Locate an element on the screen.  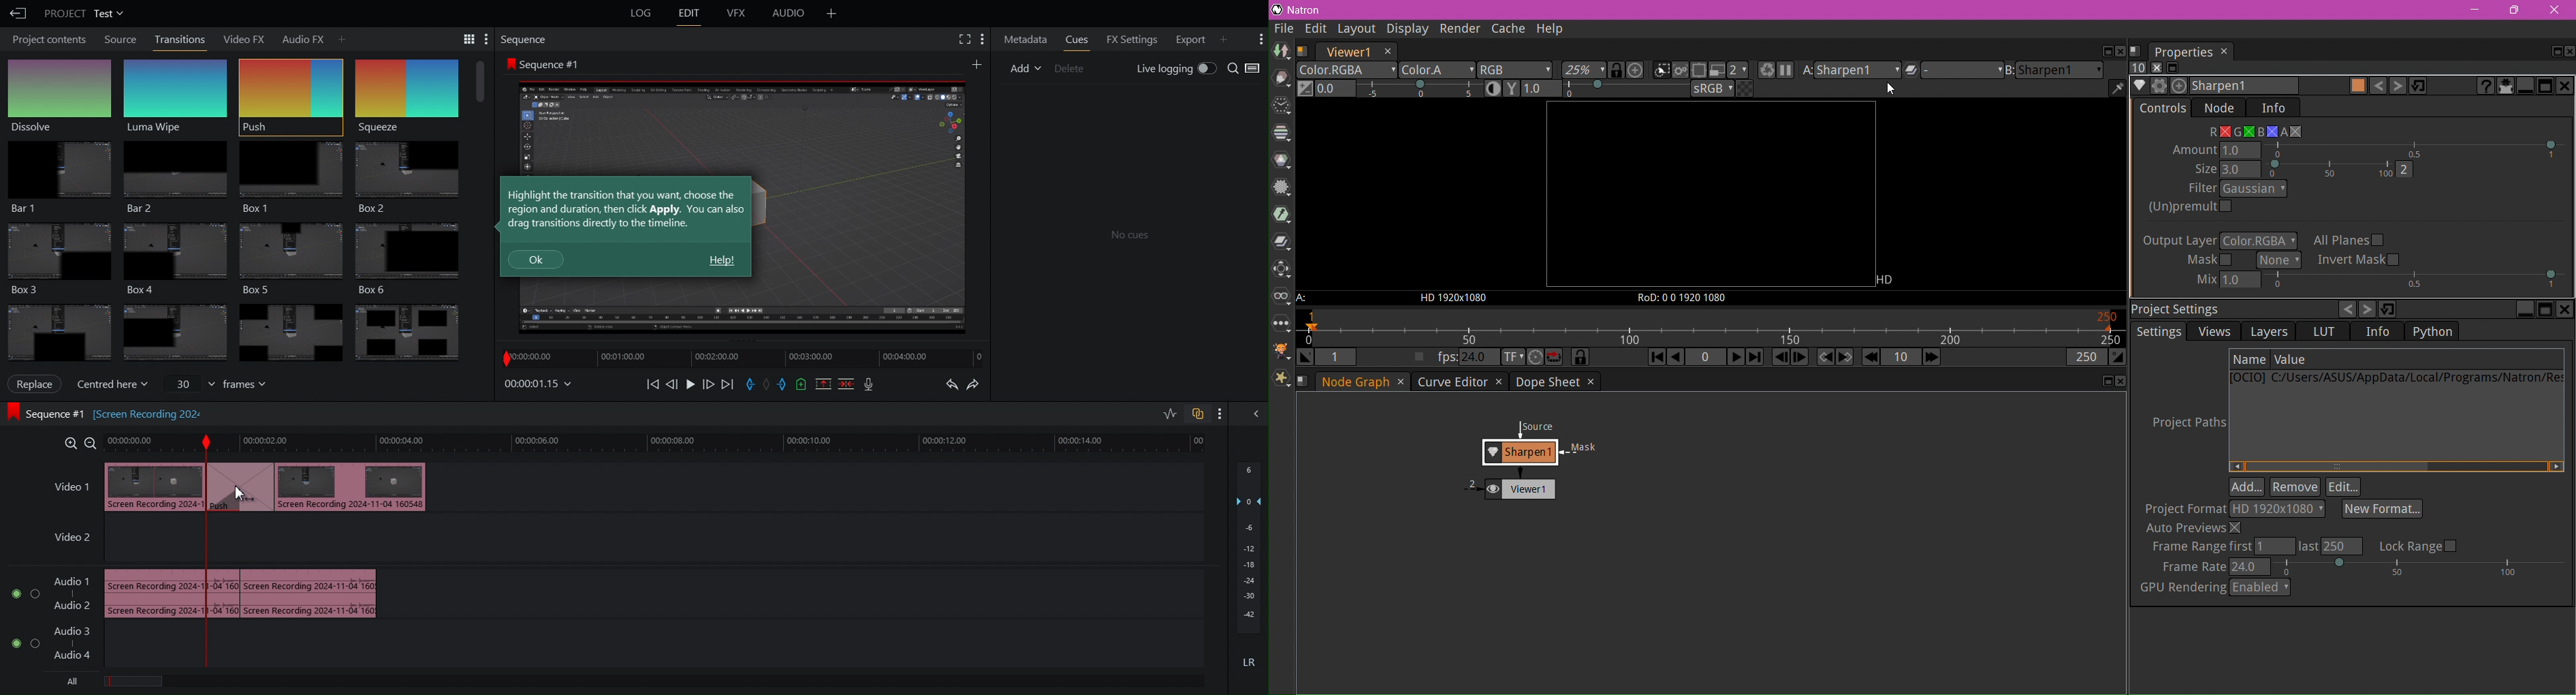
Redo is located at coordinates (978, 384).